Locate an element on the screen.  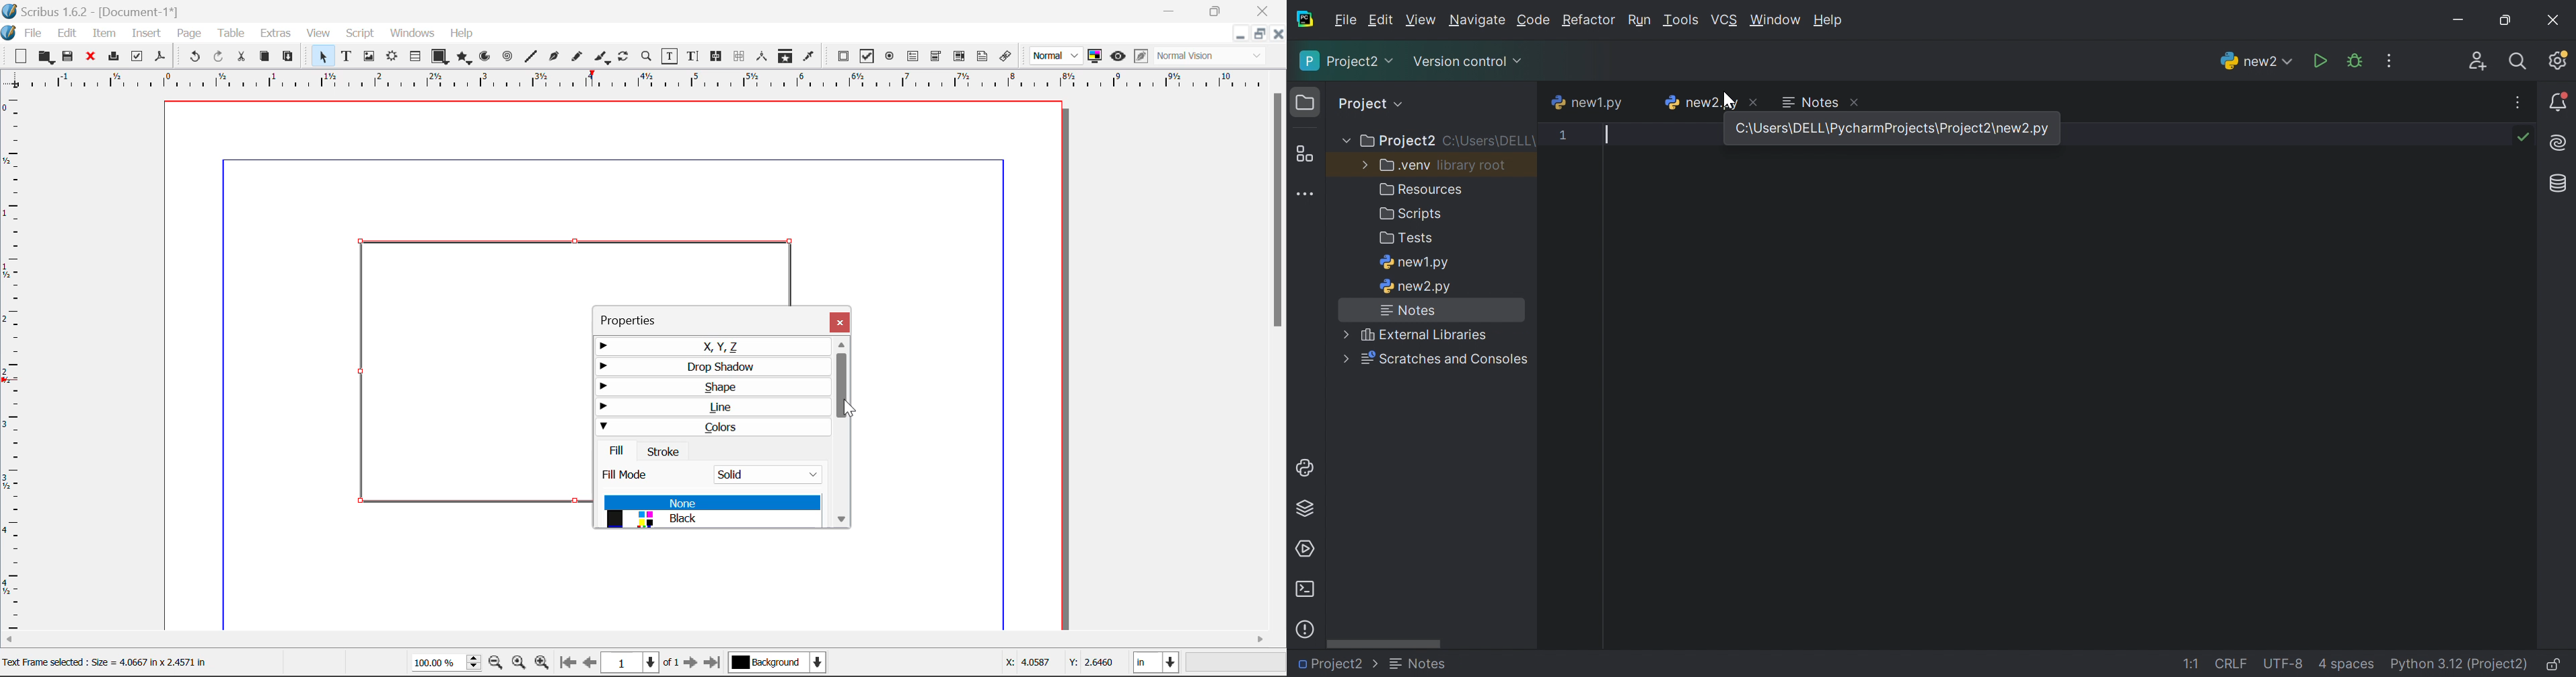
new2.py is located at coordinates (2253, 60).